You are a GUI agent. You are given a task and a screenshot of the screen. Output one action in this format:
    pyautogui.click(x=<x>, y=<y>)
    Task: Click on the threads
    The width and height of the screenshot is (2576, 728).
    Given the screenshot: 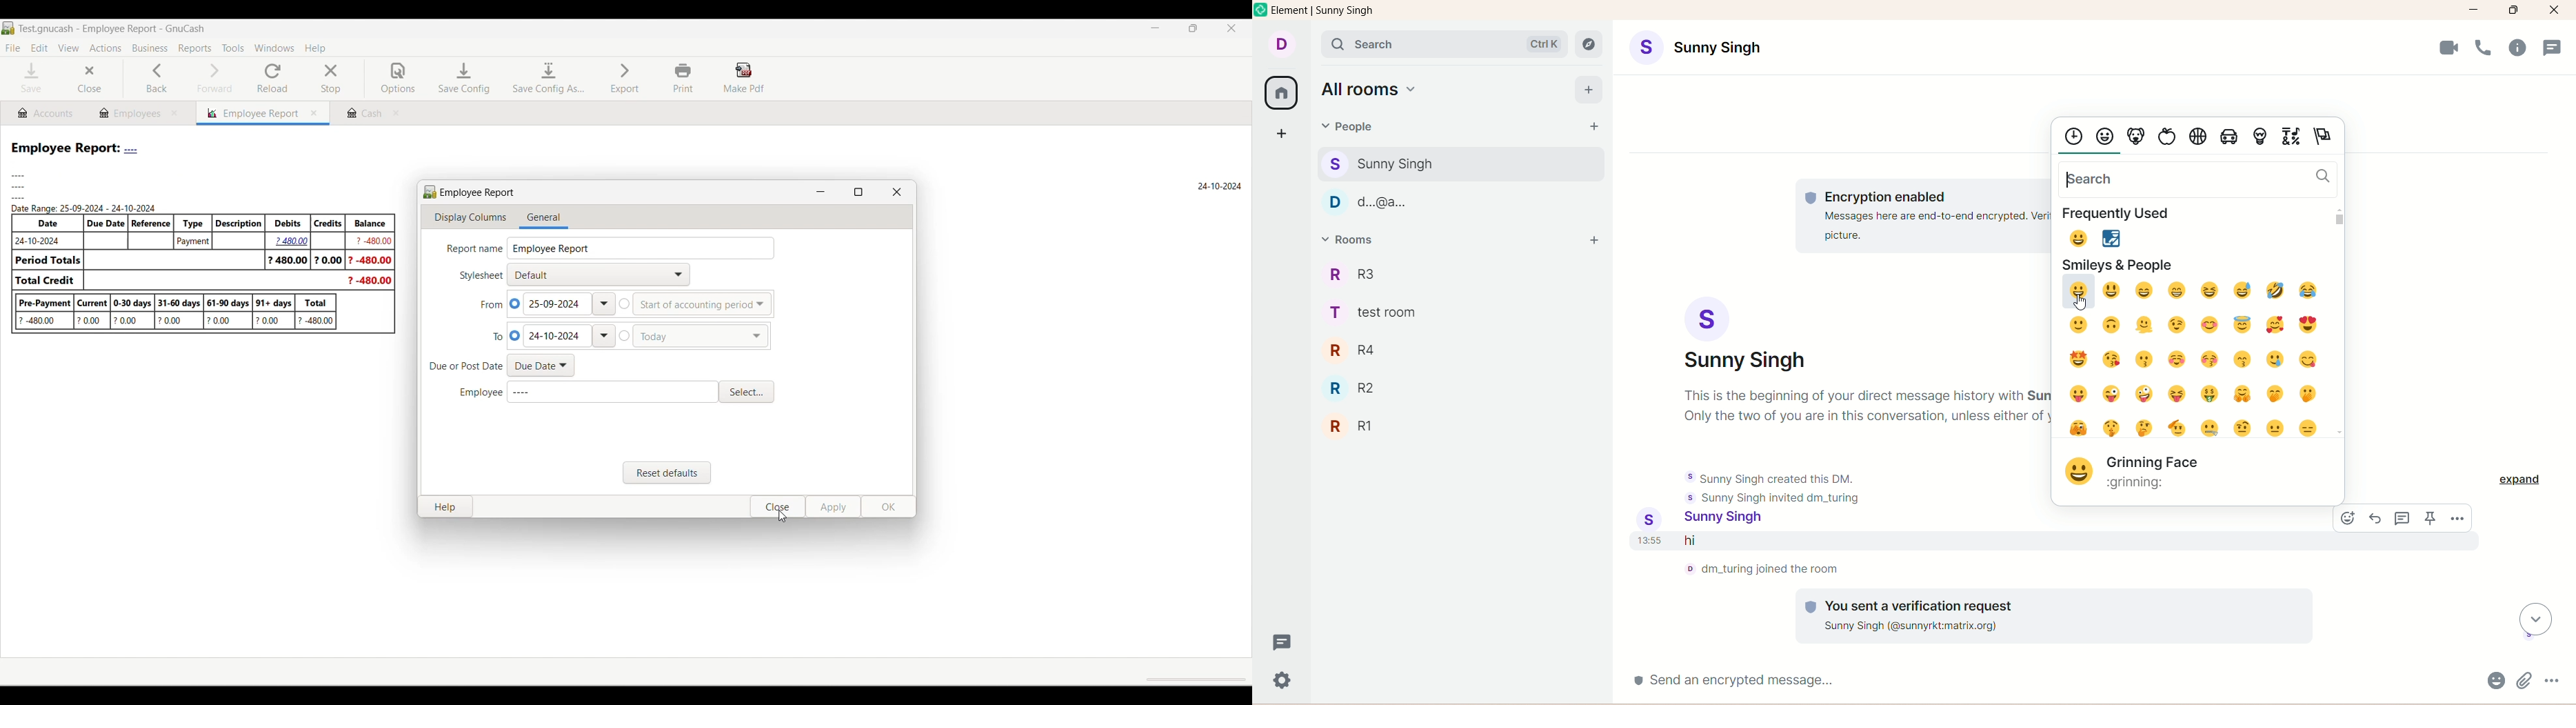 What is the action you would take?
    pyautogui.click(x=2553, y=48)
    